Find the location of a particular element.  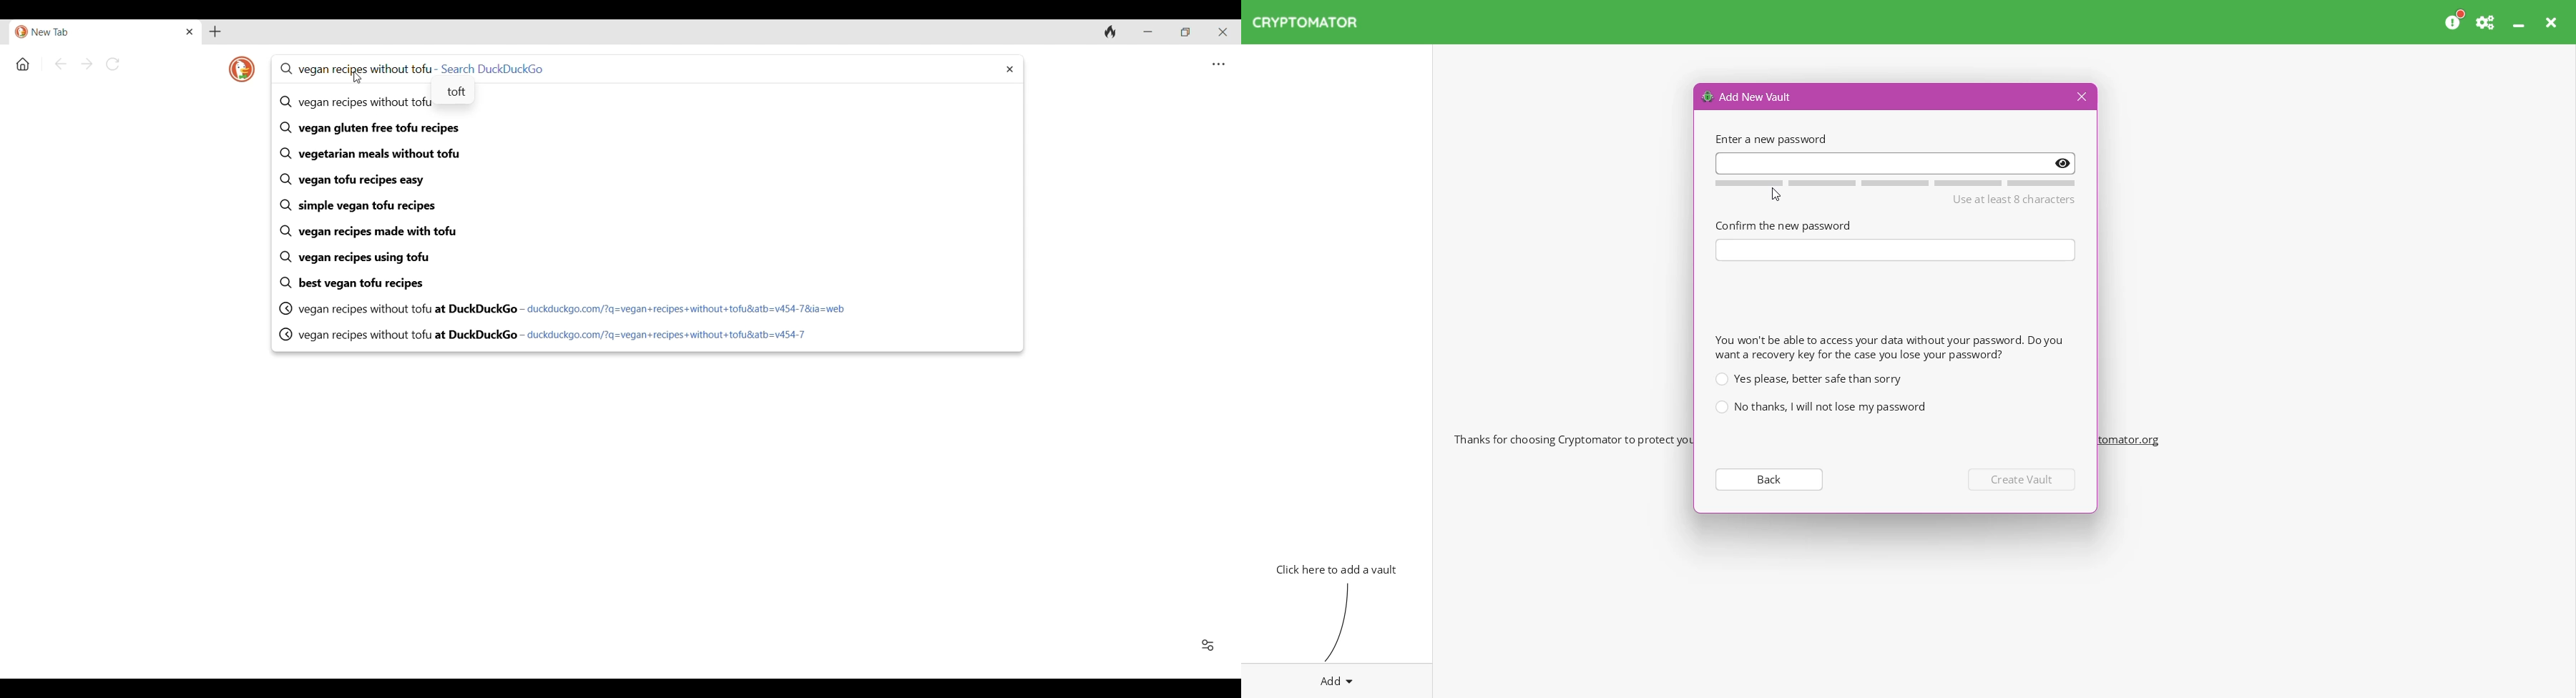

You won't be able to access your data without your password. Do want a recovery key for the case you lose your password is located at coordinates (1889, 347).